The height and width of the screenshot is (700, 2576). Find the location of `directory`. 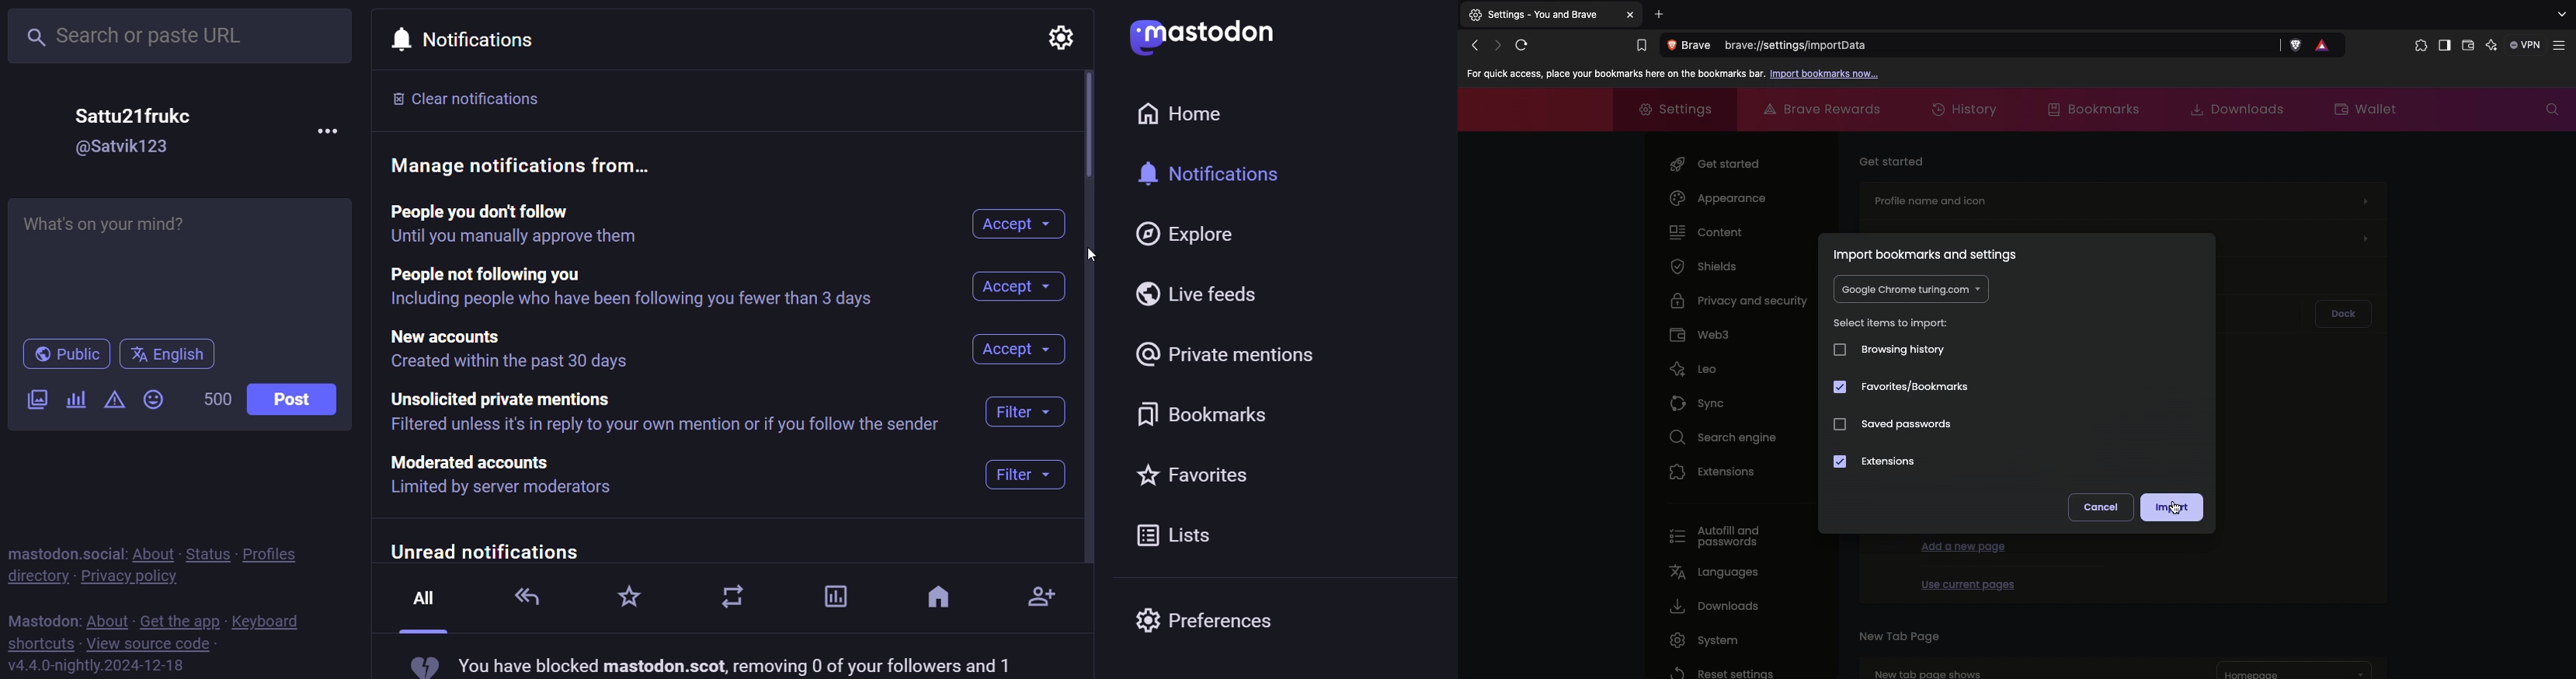

directory is located at coordinates (37, 576).